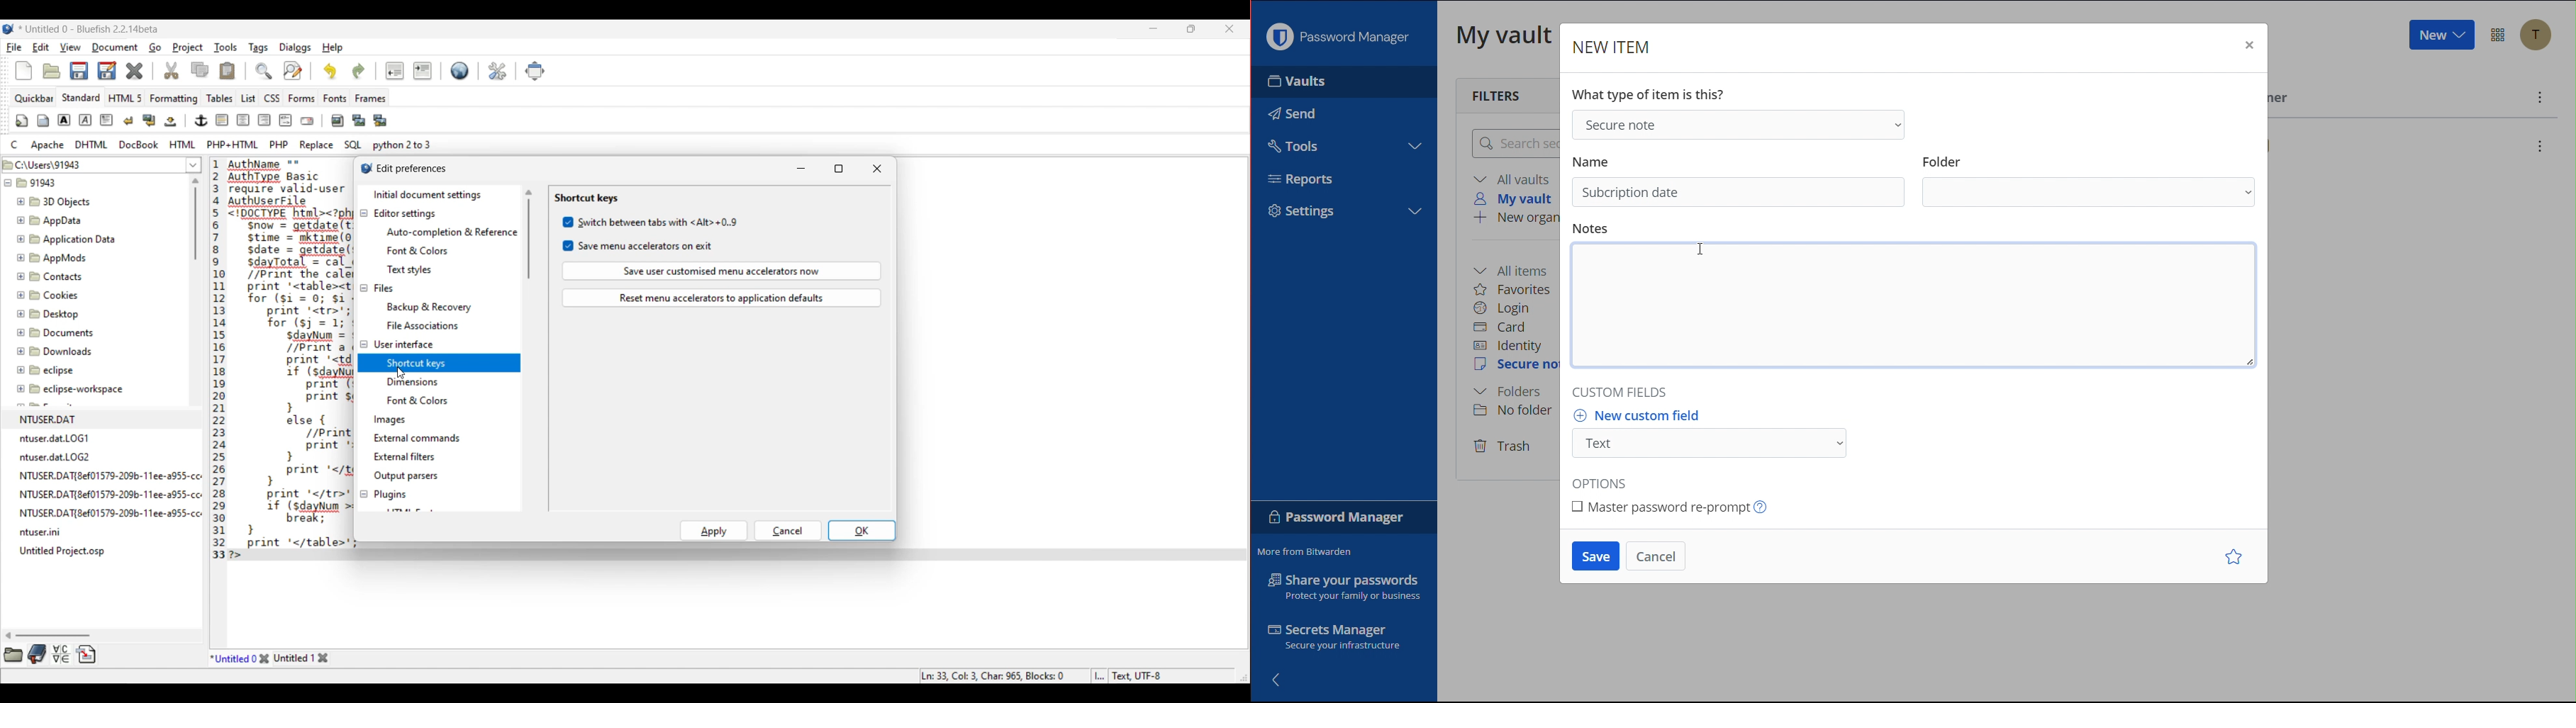  I want to click on Subscription date, so click(1632, 193).